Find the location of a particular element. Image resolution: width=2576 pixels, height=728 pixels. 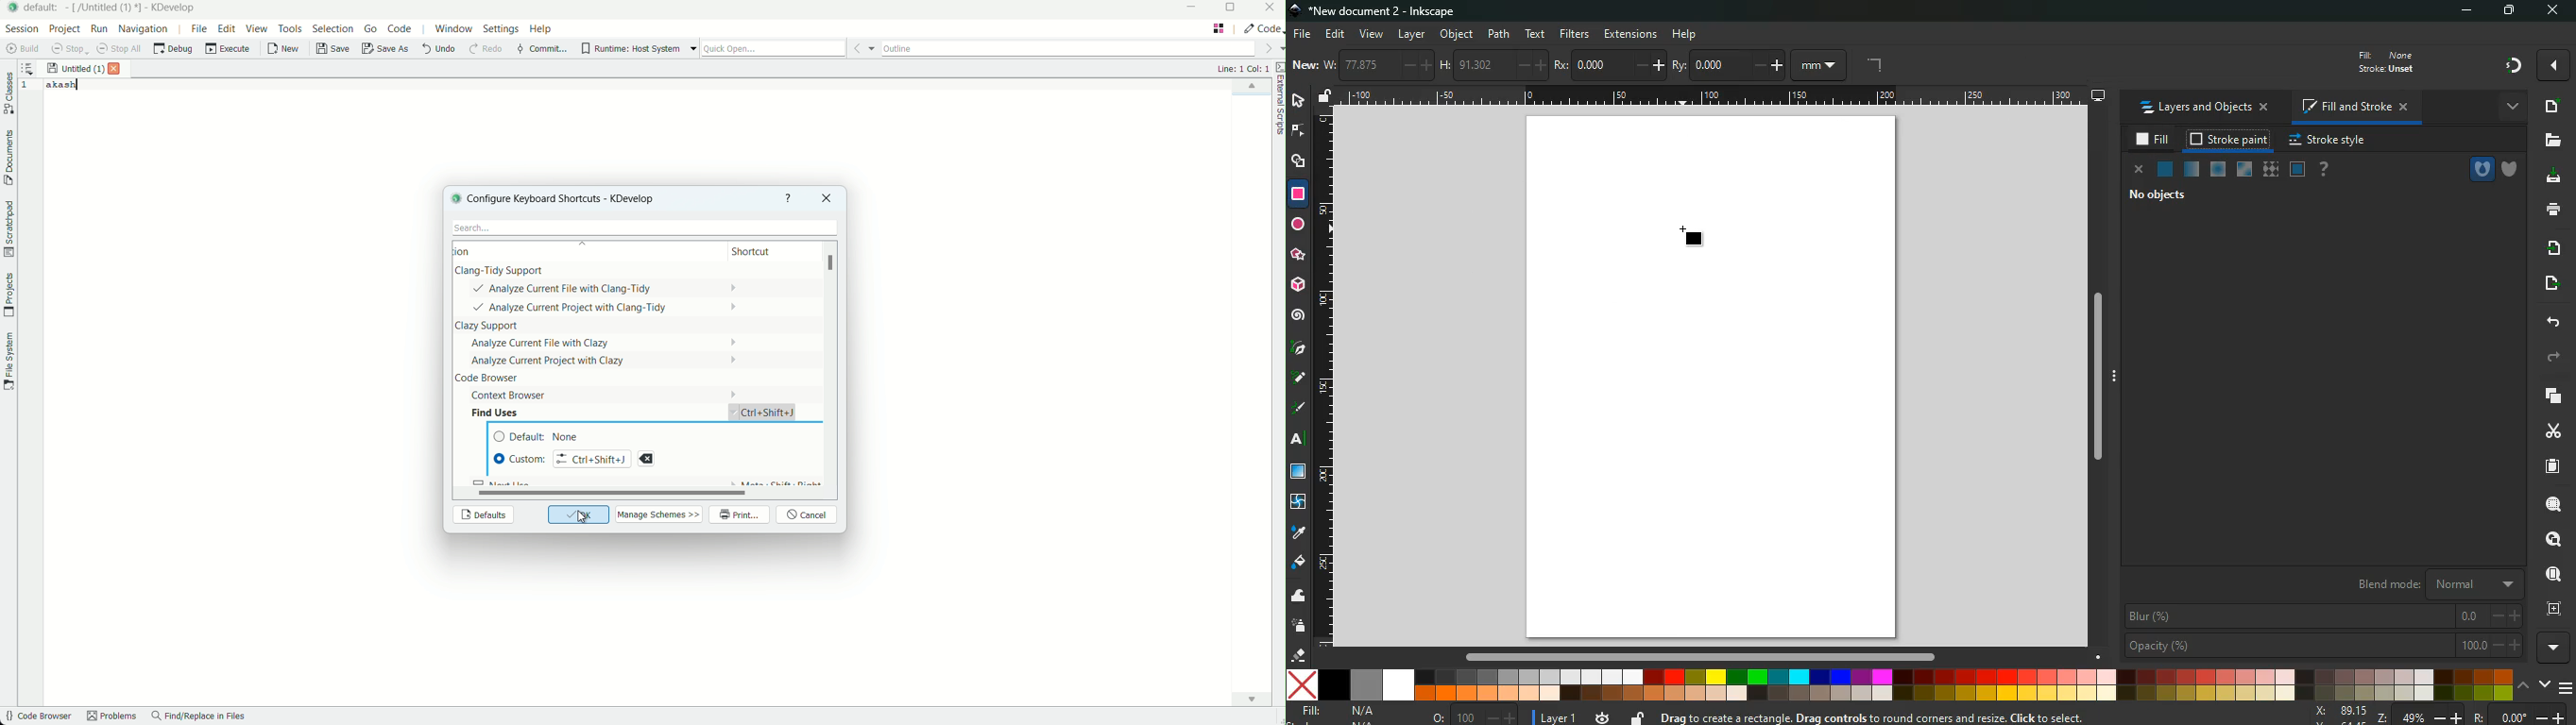

close app is located at coordinates (1270, 9).